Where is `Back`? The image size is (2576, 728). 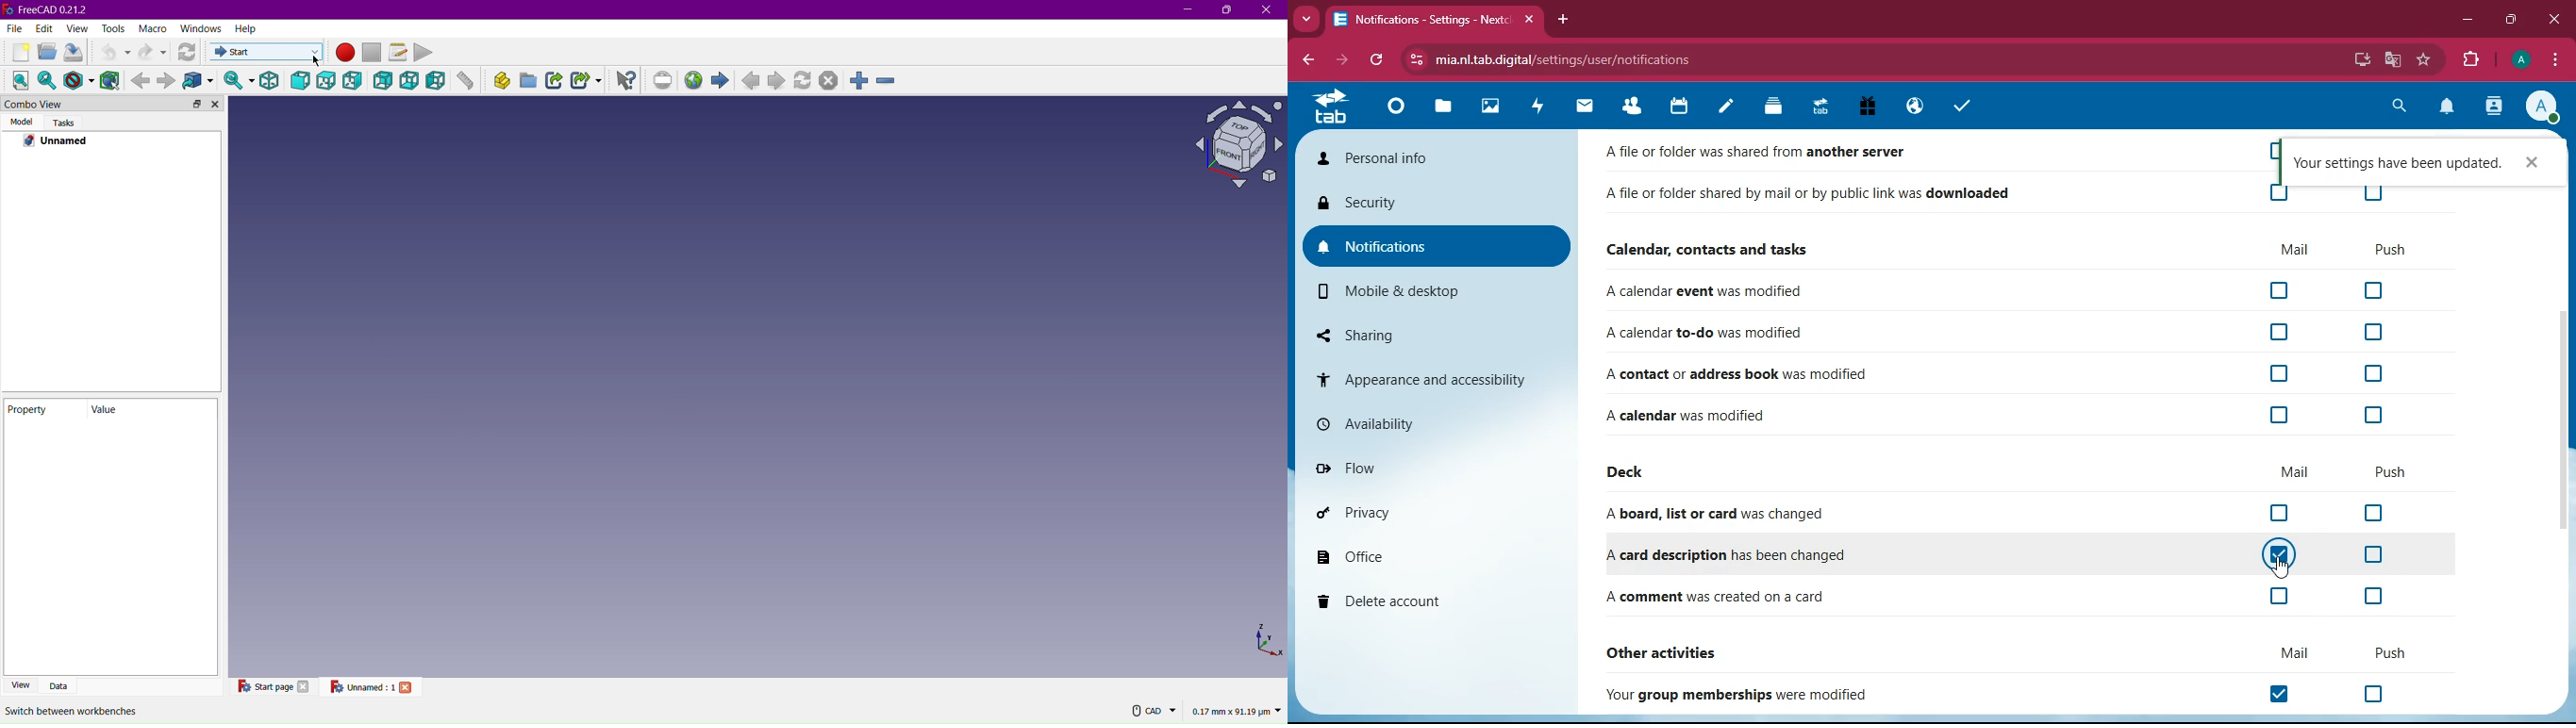
Back is located at coordinates (383, 82).